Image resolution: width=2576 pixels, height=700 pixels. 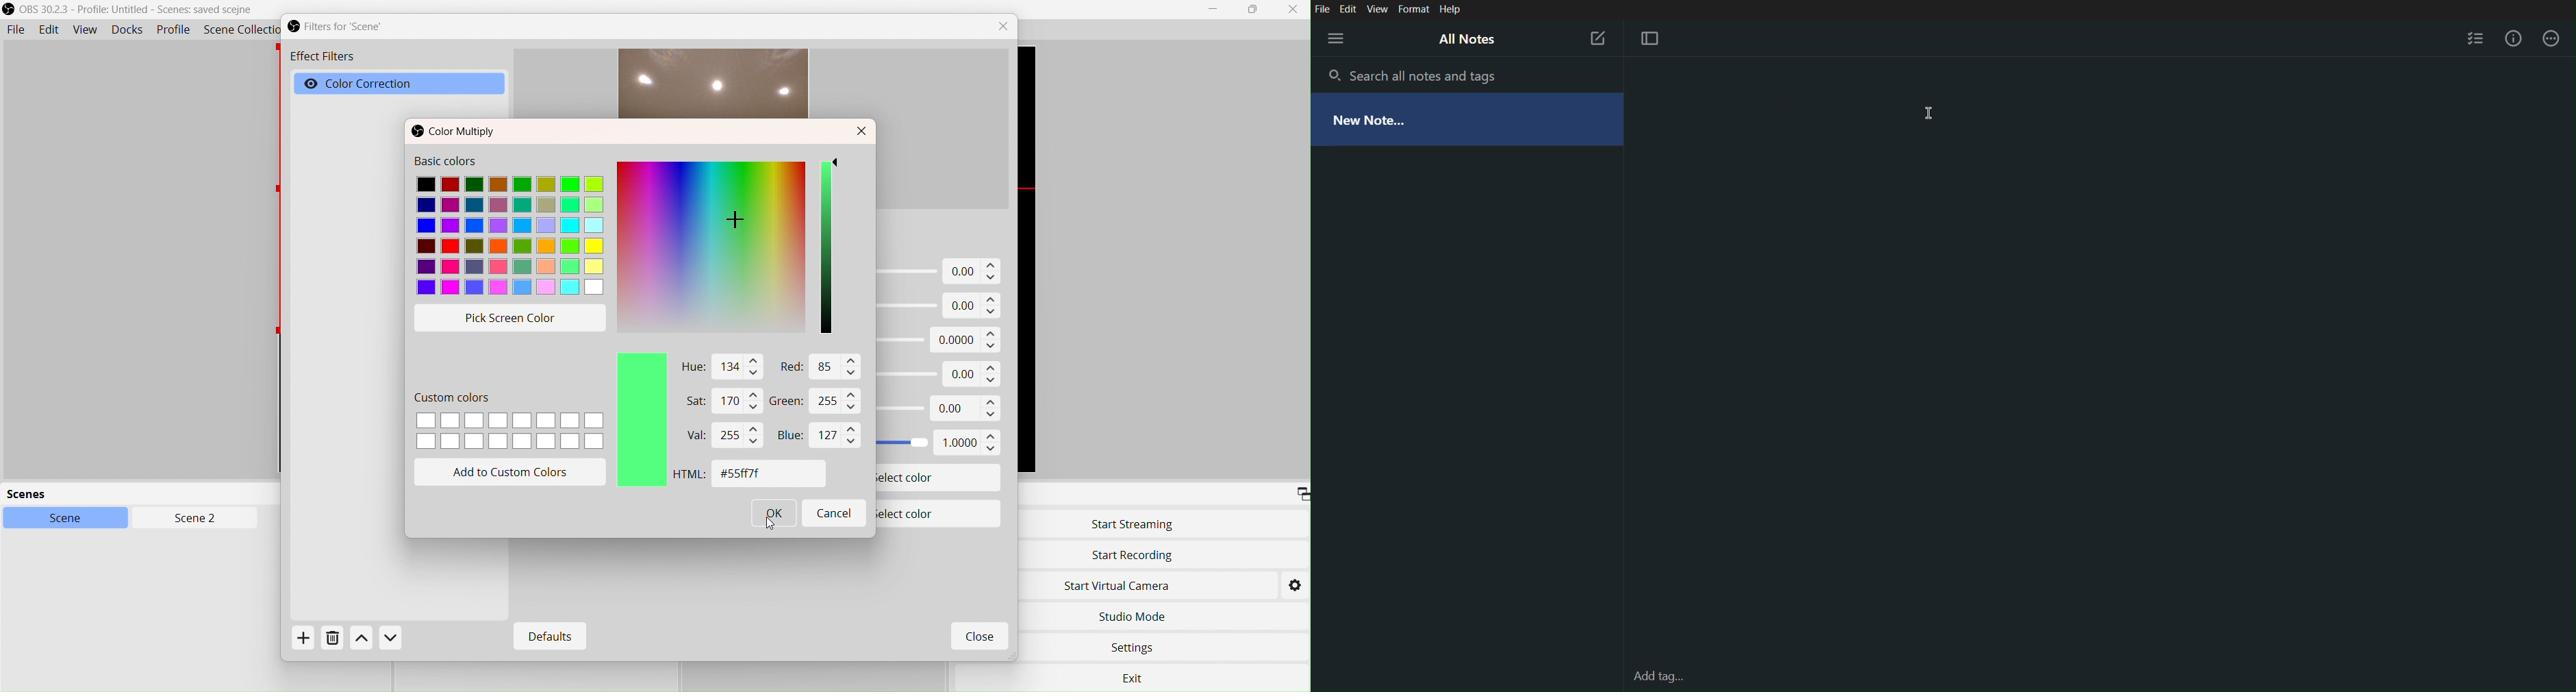 I want to click on Start Virtual Camera, so click(x=1126, y=585).